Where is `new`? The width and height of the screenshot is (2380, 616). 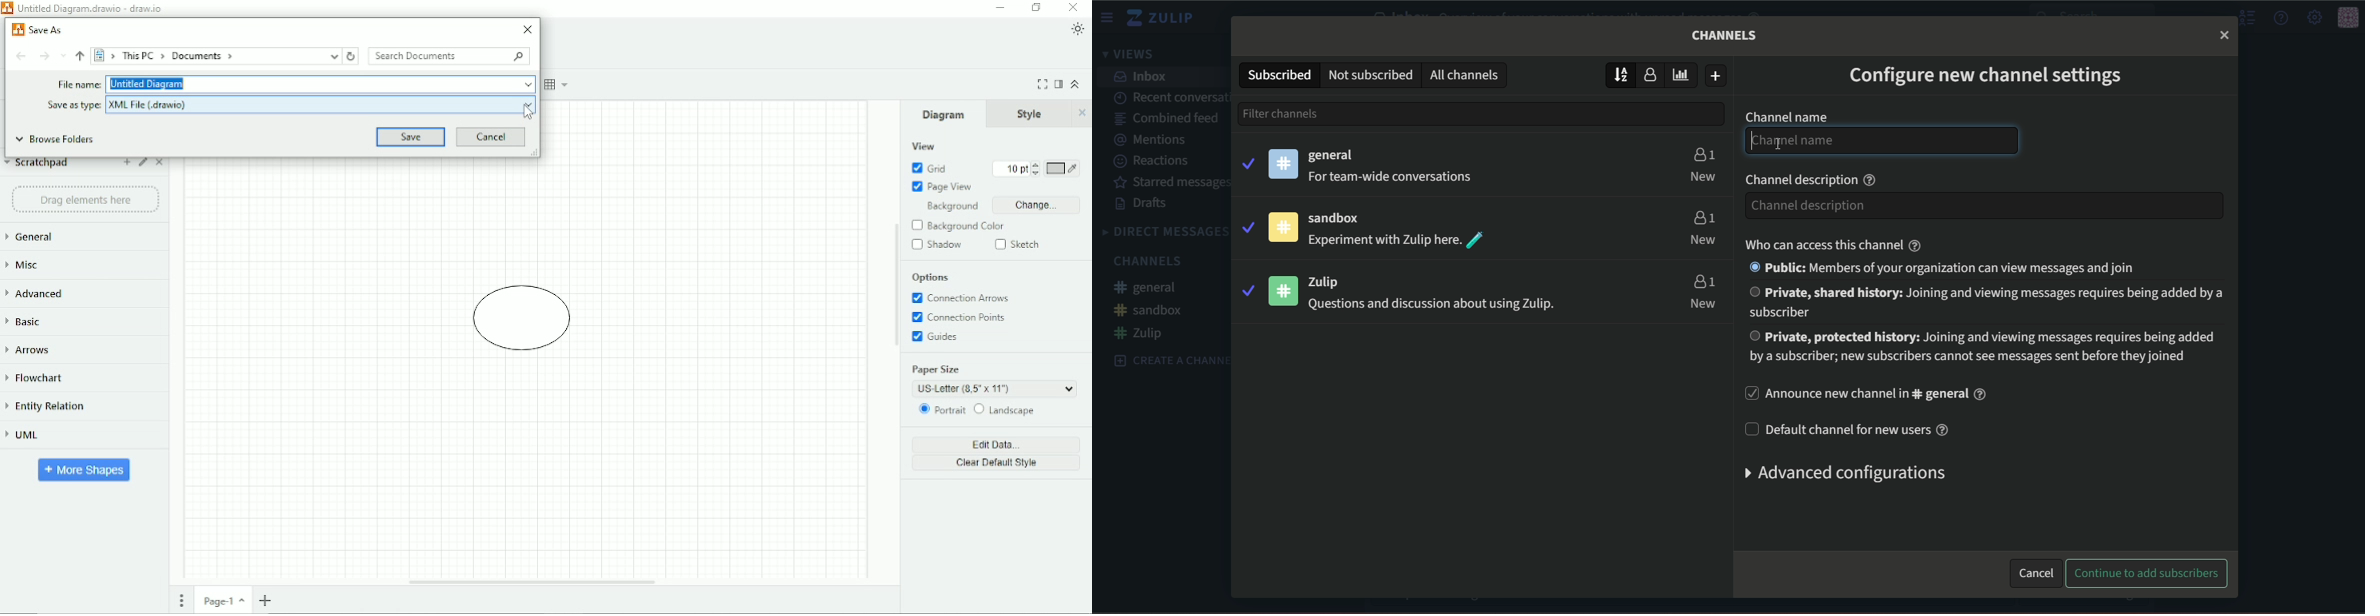 new is located at coordinates (1703, 240).